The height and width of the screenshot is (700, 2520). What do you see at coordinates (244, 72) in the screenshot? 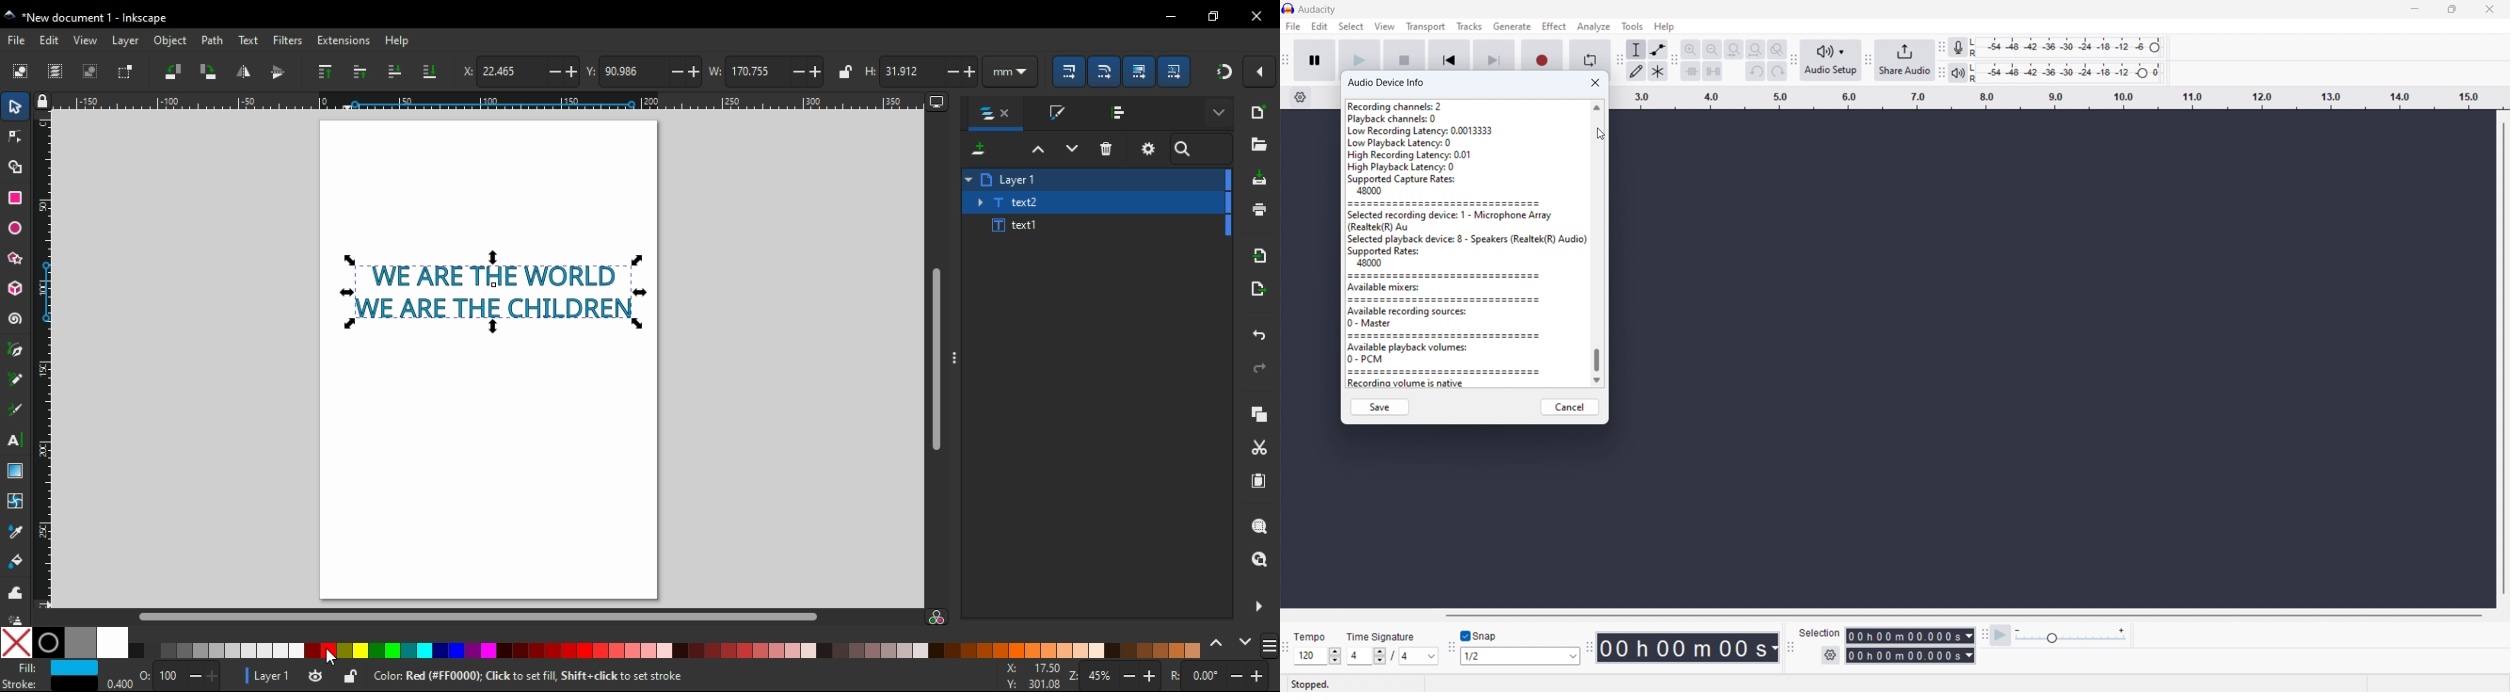
I see `flip horizontal` at bounding box center [244, 72].